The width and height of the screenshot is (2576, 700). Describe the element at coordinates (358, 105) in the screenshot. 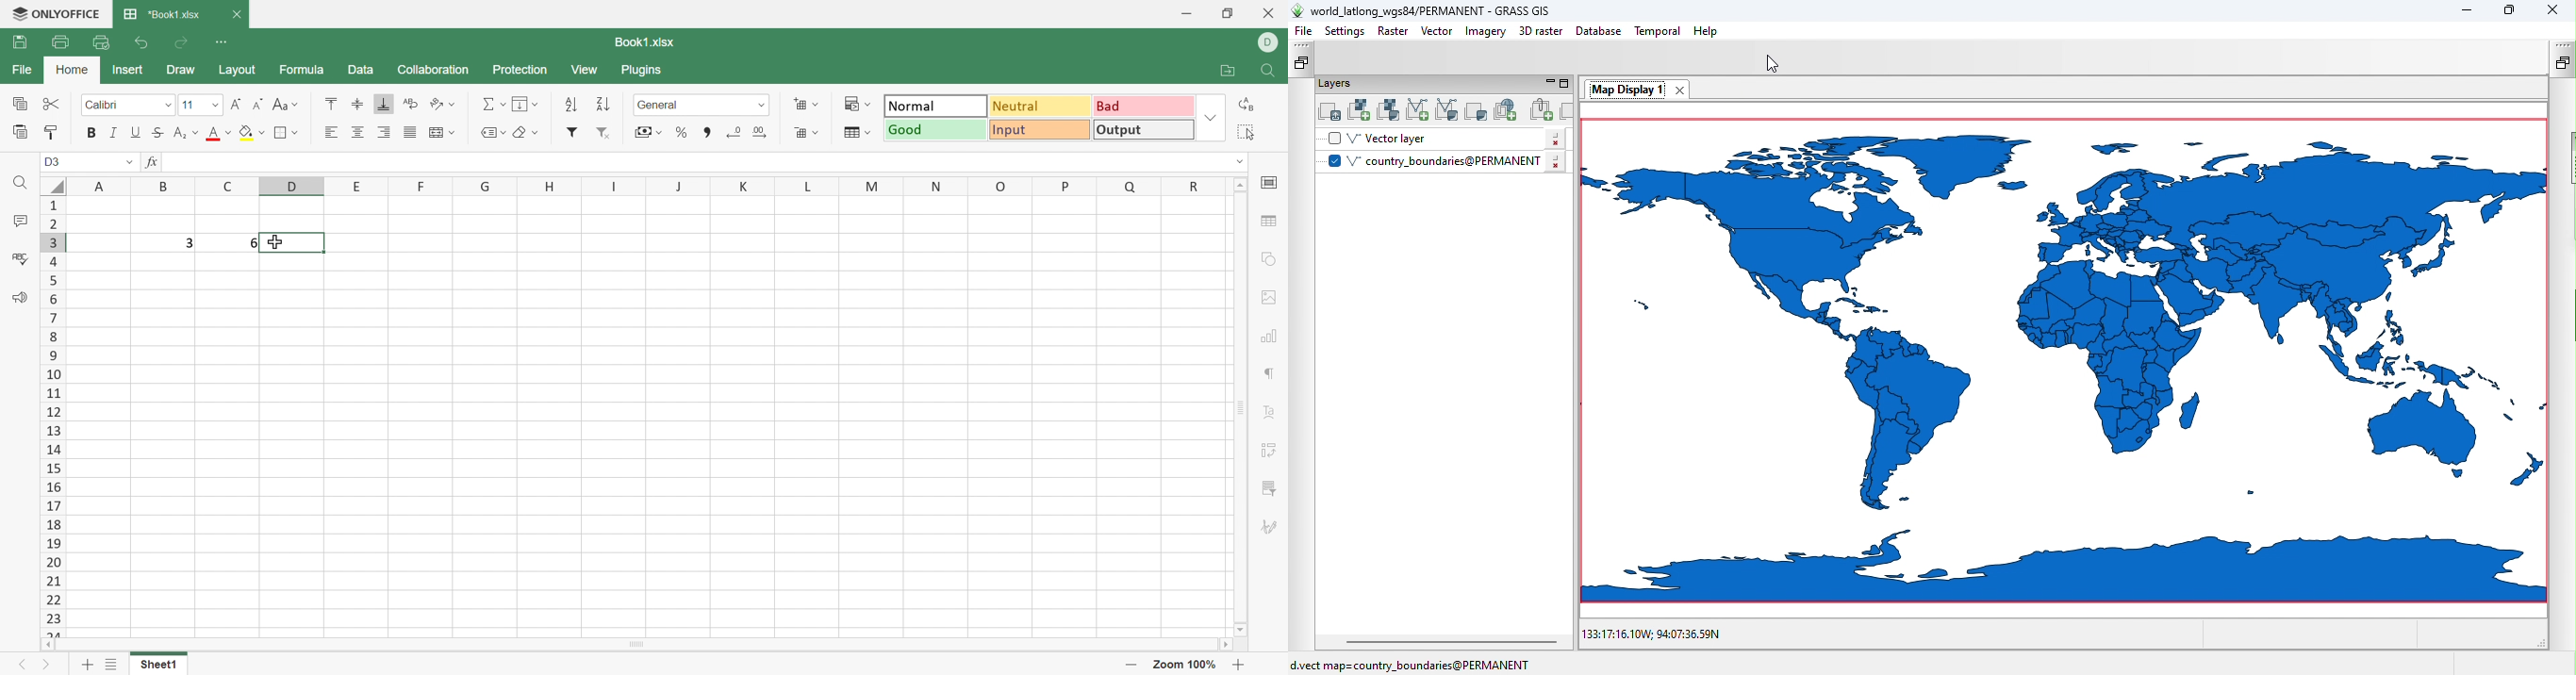

I see `Align top` at that location.